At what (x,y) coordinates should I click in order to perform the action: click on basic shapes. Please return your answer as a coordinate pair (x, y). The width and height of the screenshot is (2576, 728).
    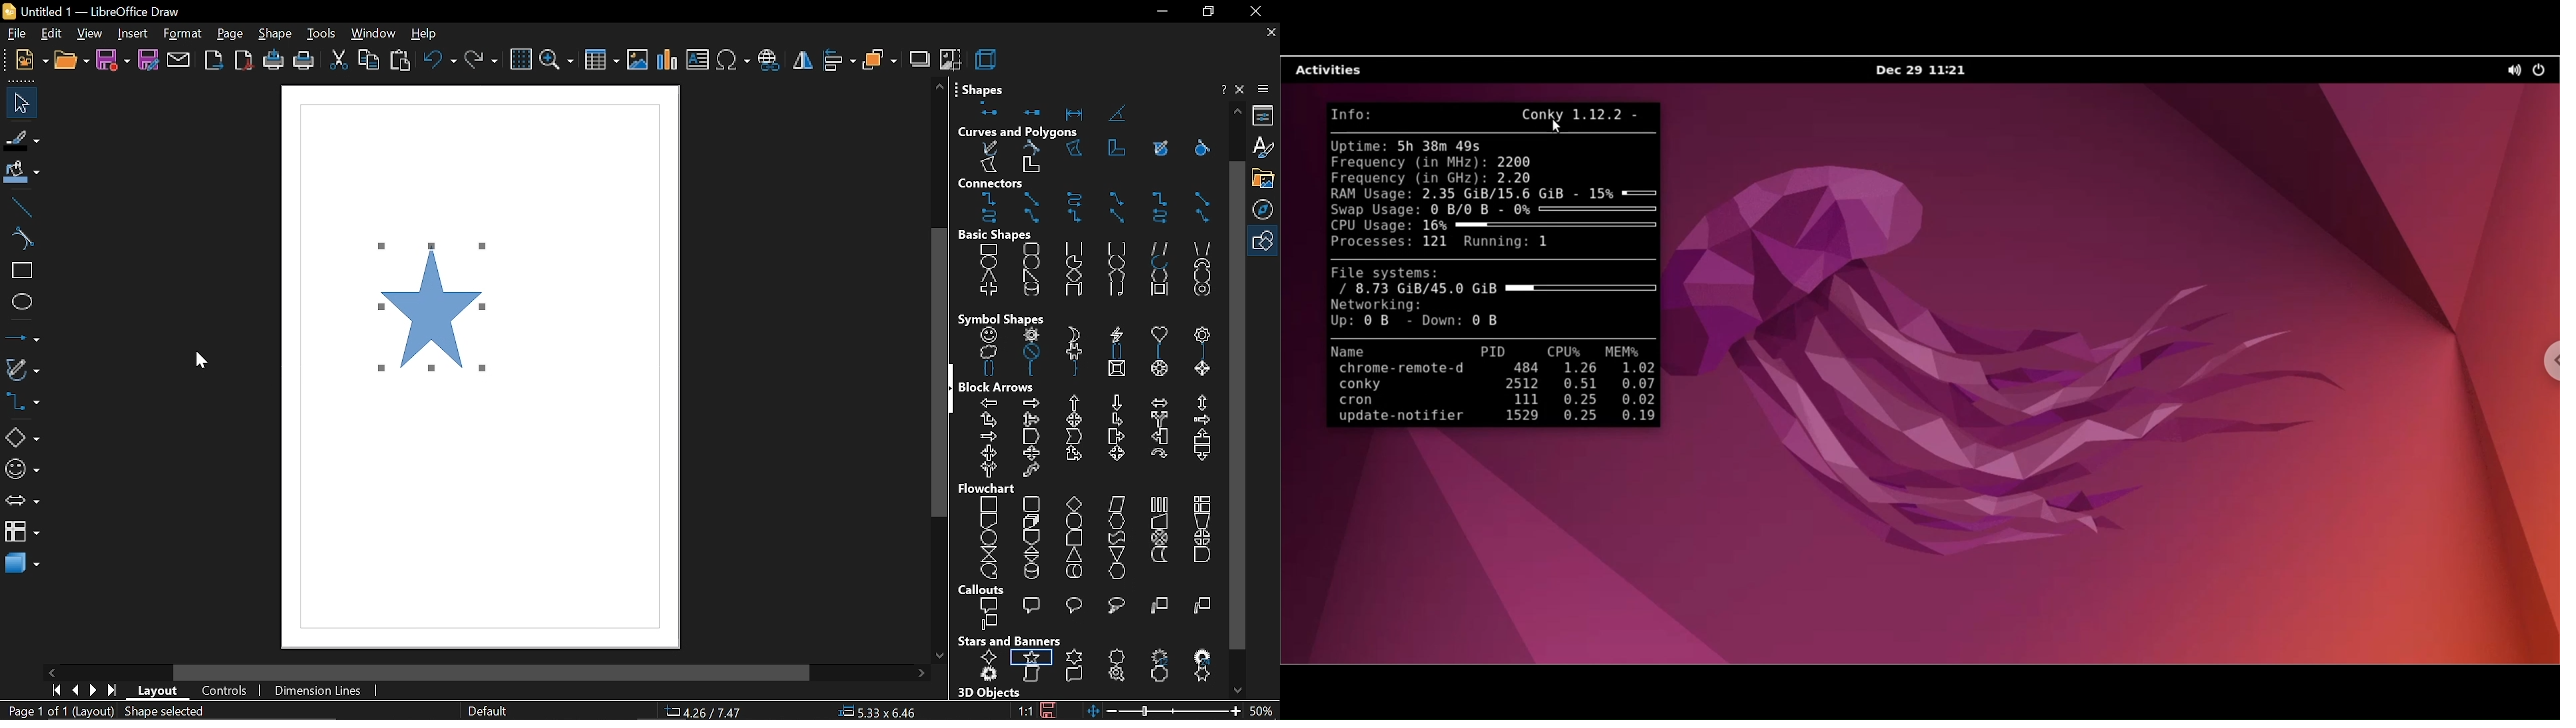
    Looking at the image, I should click on (1266, 241).